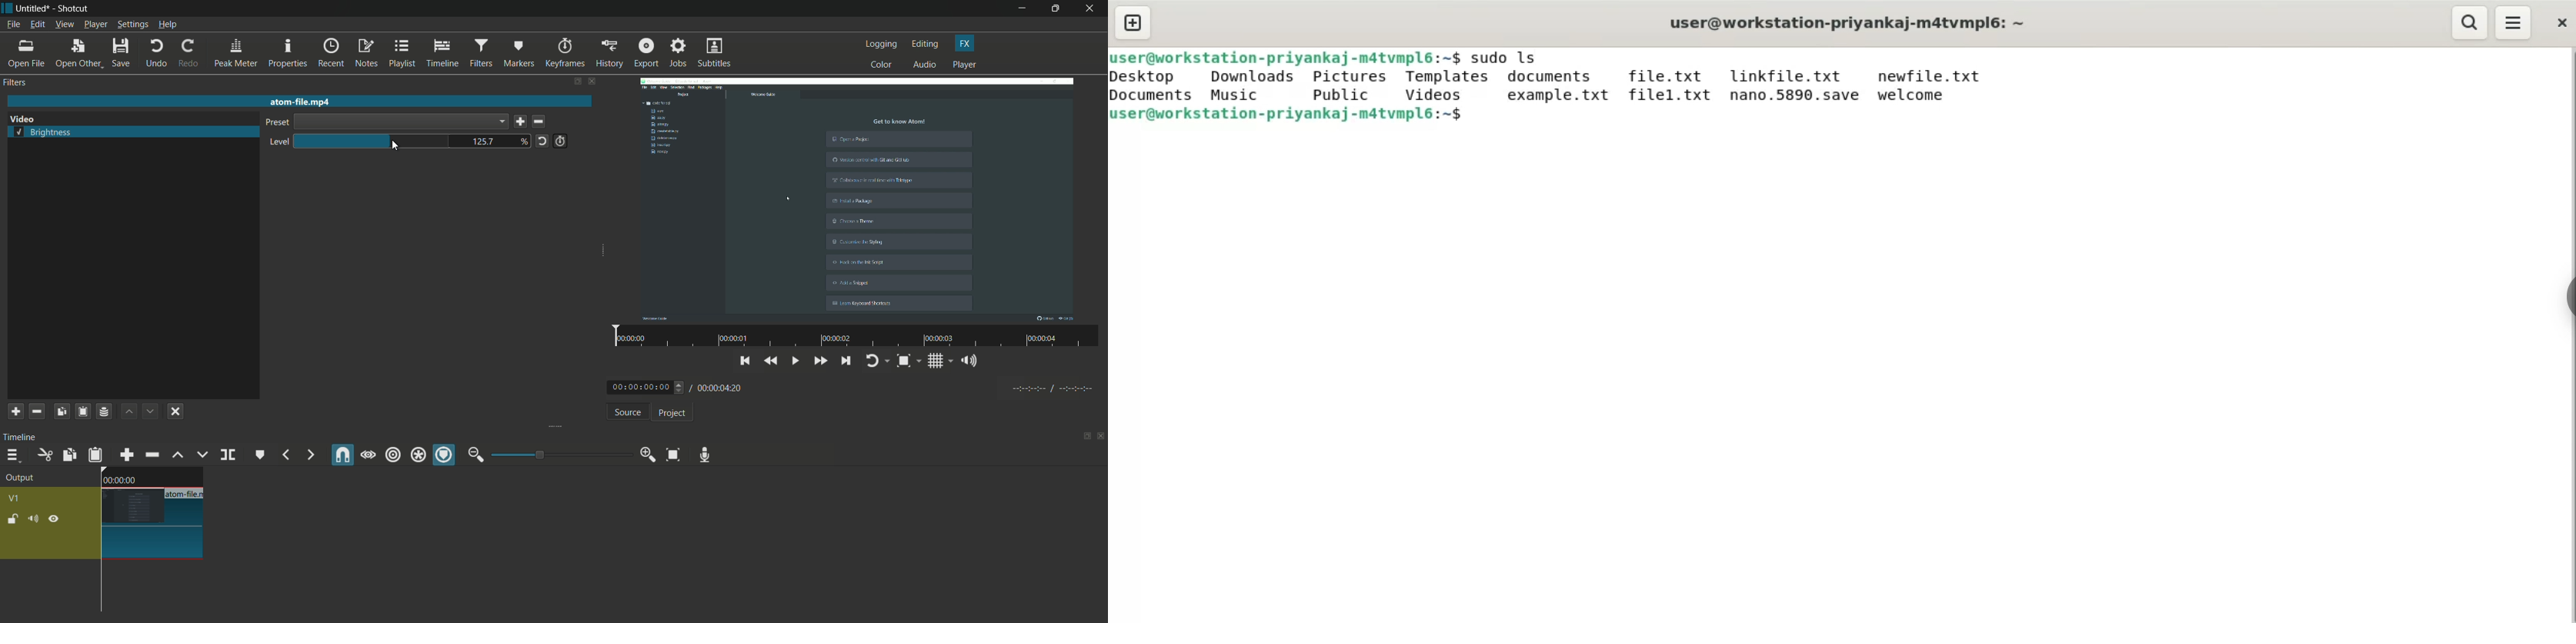 Image resolution: width=2576 pixels, height=644 pixels. What do you see at coordinates (287, 54) in the screenshot?
I see `properties` at bounding box center [287, 54].